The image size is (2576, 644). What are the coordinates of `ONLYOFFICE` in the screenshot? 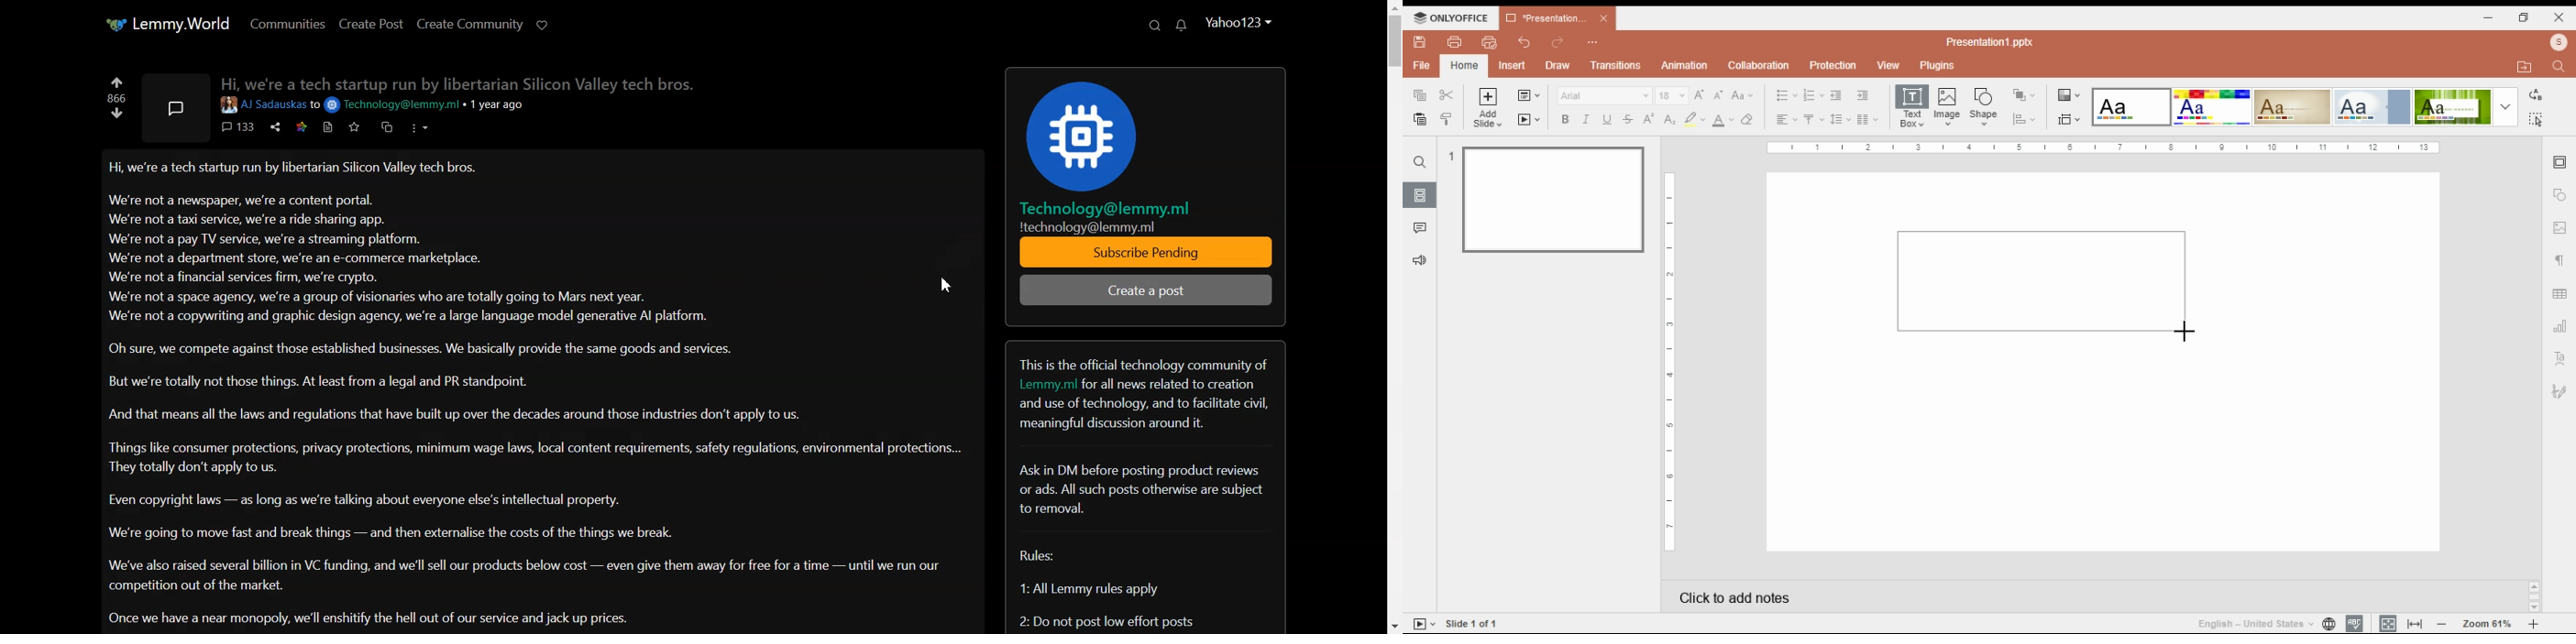 It's located at (1452, 17).